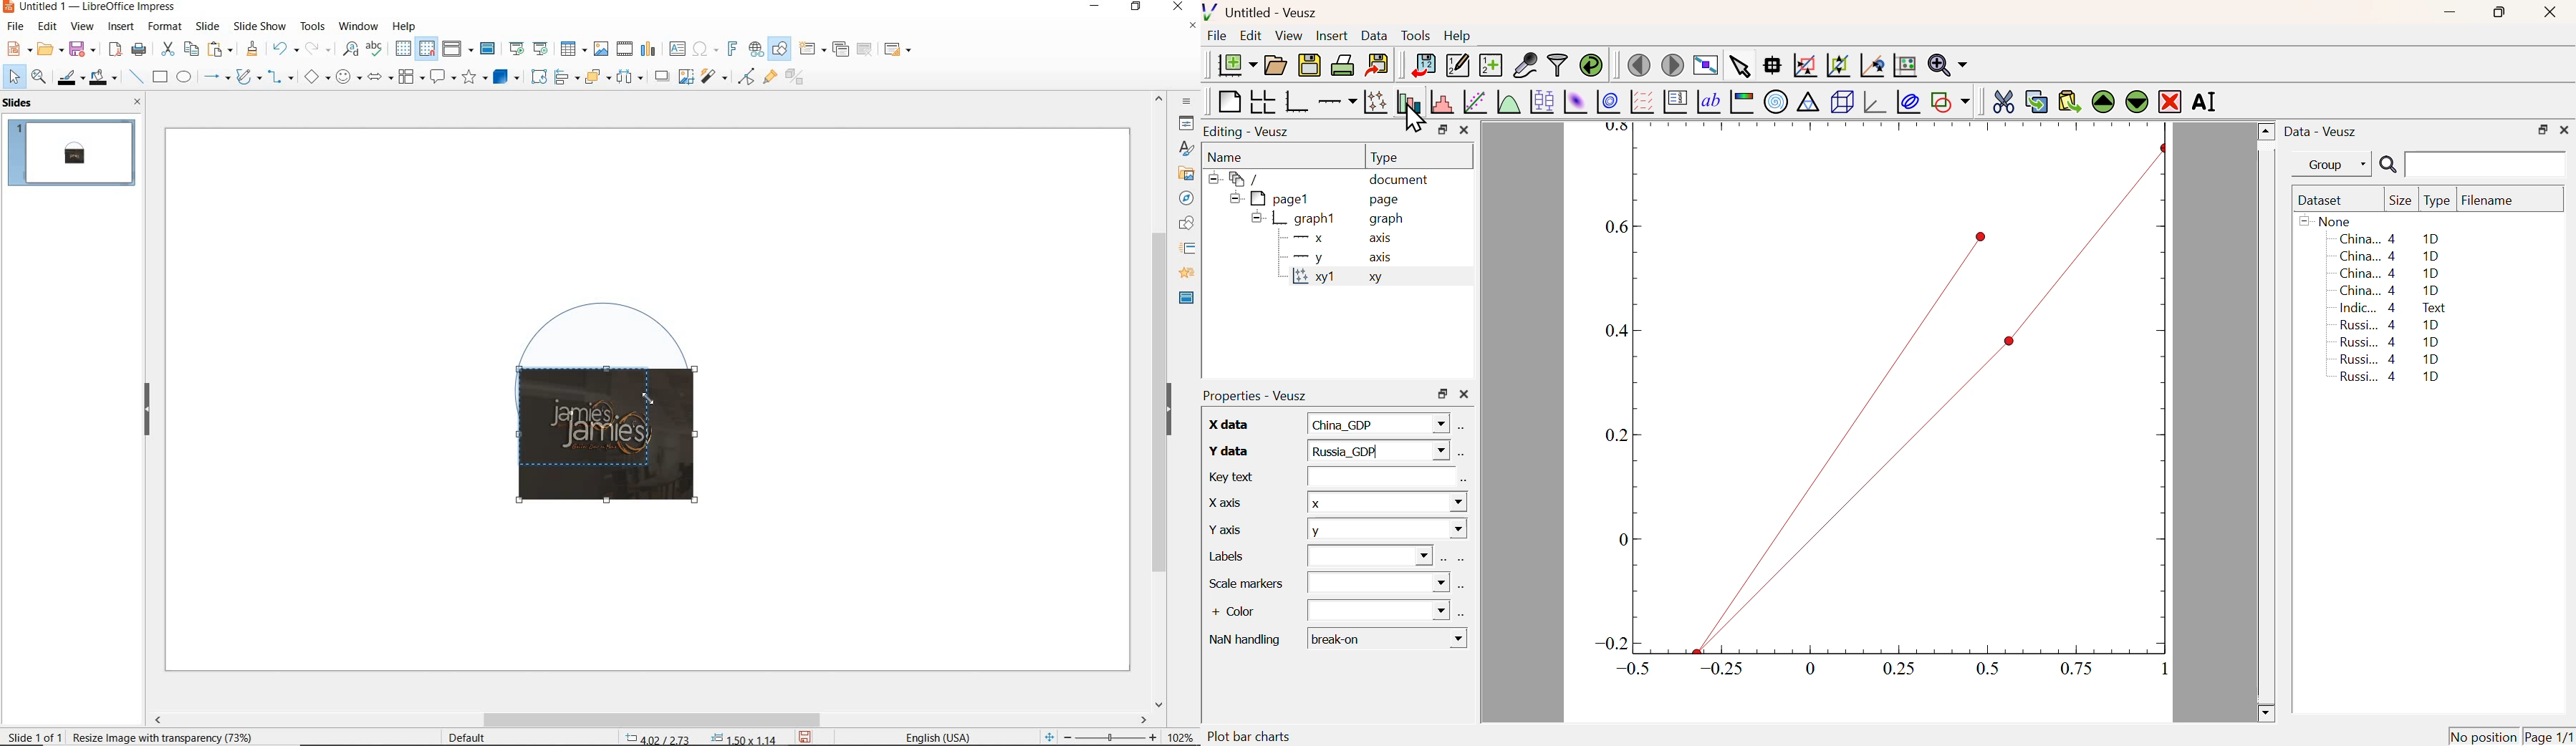 This screenshot has height=756, width=2576. What do you see at coordinates (756, 49) in the screenshot?
I see `insert hyperlink` at bounding box center [756, 49].